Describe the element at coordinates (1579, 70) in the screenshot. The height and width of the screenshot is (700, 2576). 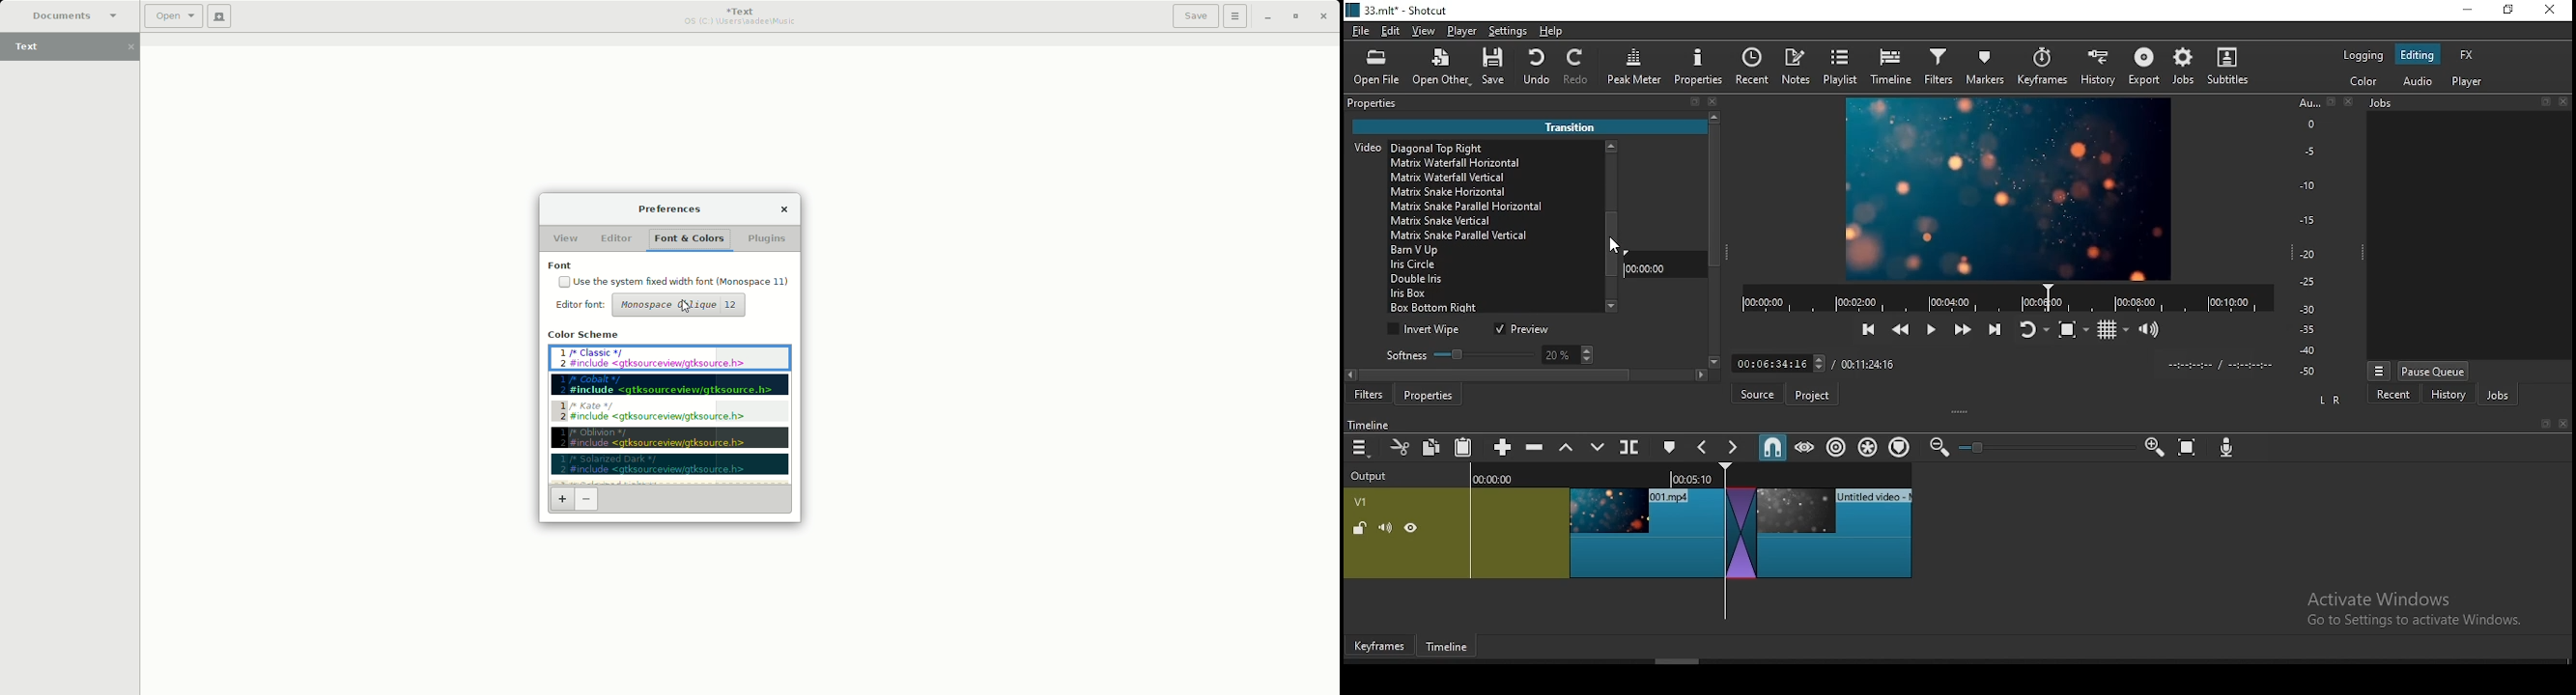
I see `redo` at that location.